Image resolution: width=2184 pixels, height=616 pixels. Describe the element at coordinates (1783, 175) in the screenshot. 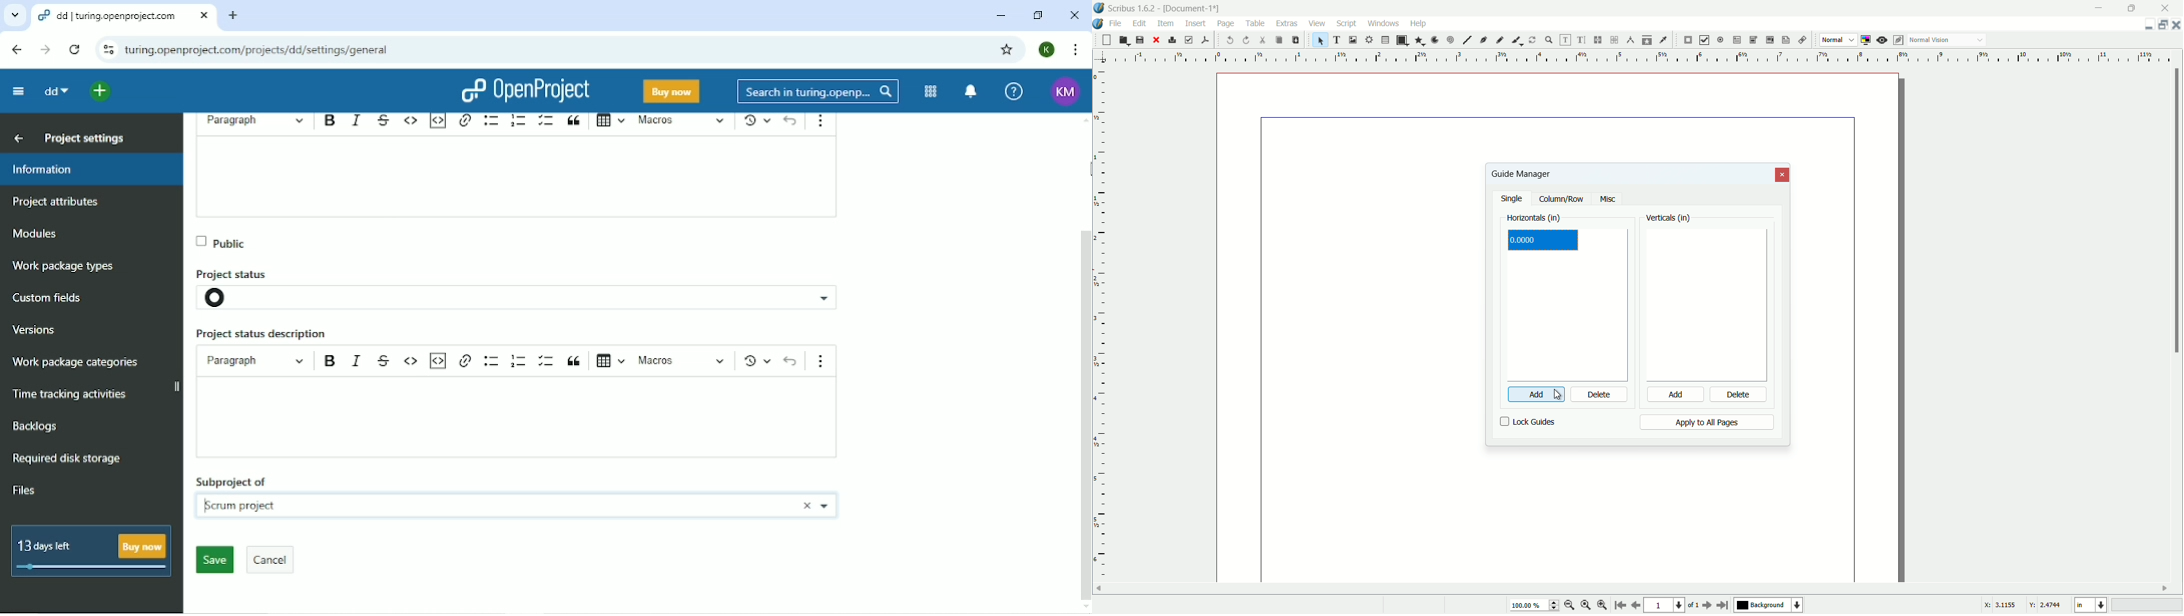

I see `close guide manager window` at that location.